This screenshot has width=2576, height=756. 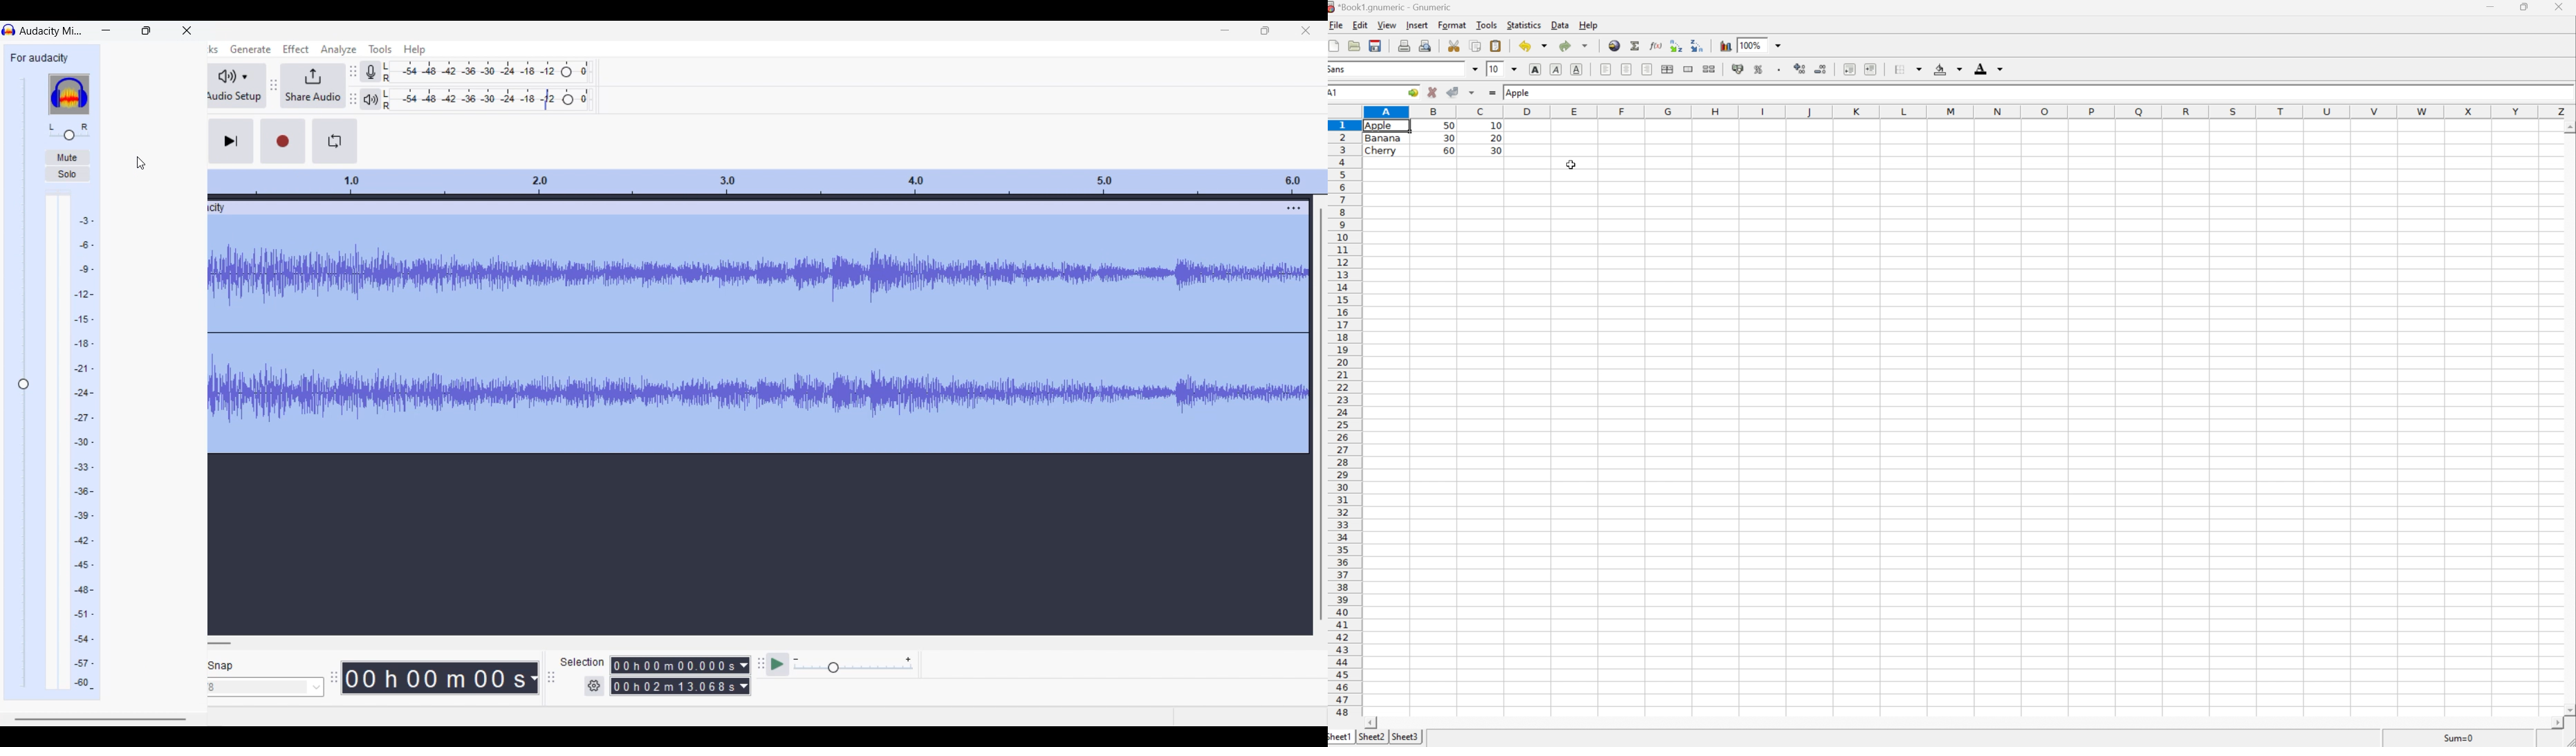 What do you see at coordinates (1475, 68) in the screenshot?
I see `drop down` at bounding box center [1475, 68].